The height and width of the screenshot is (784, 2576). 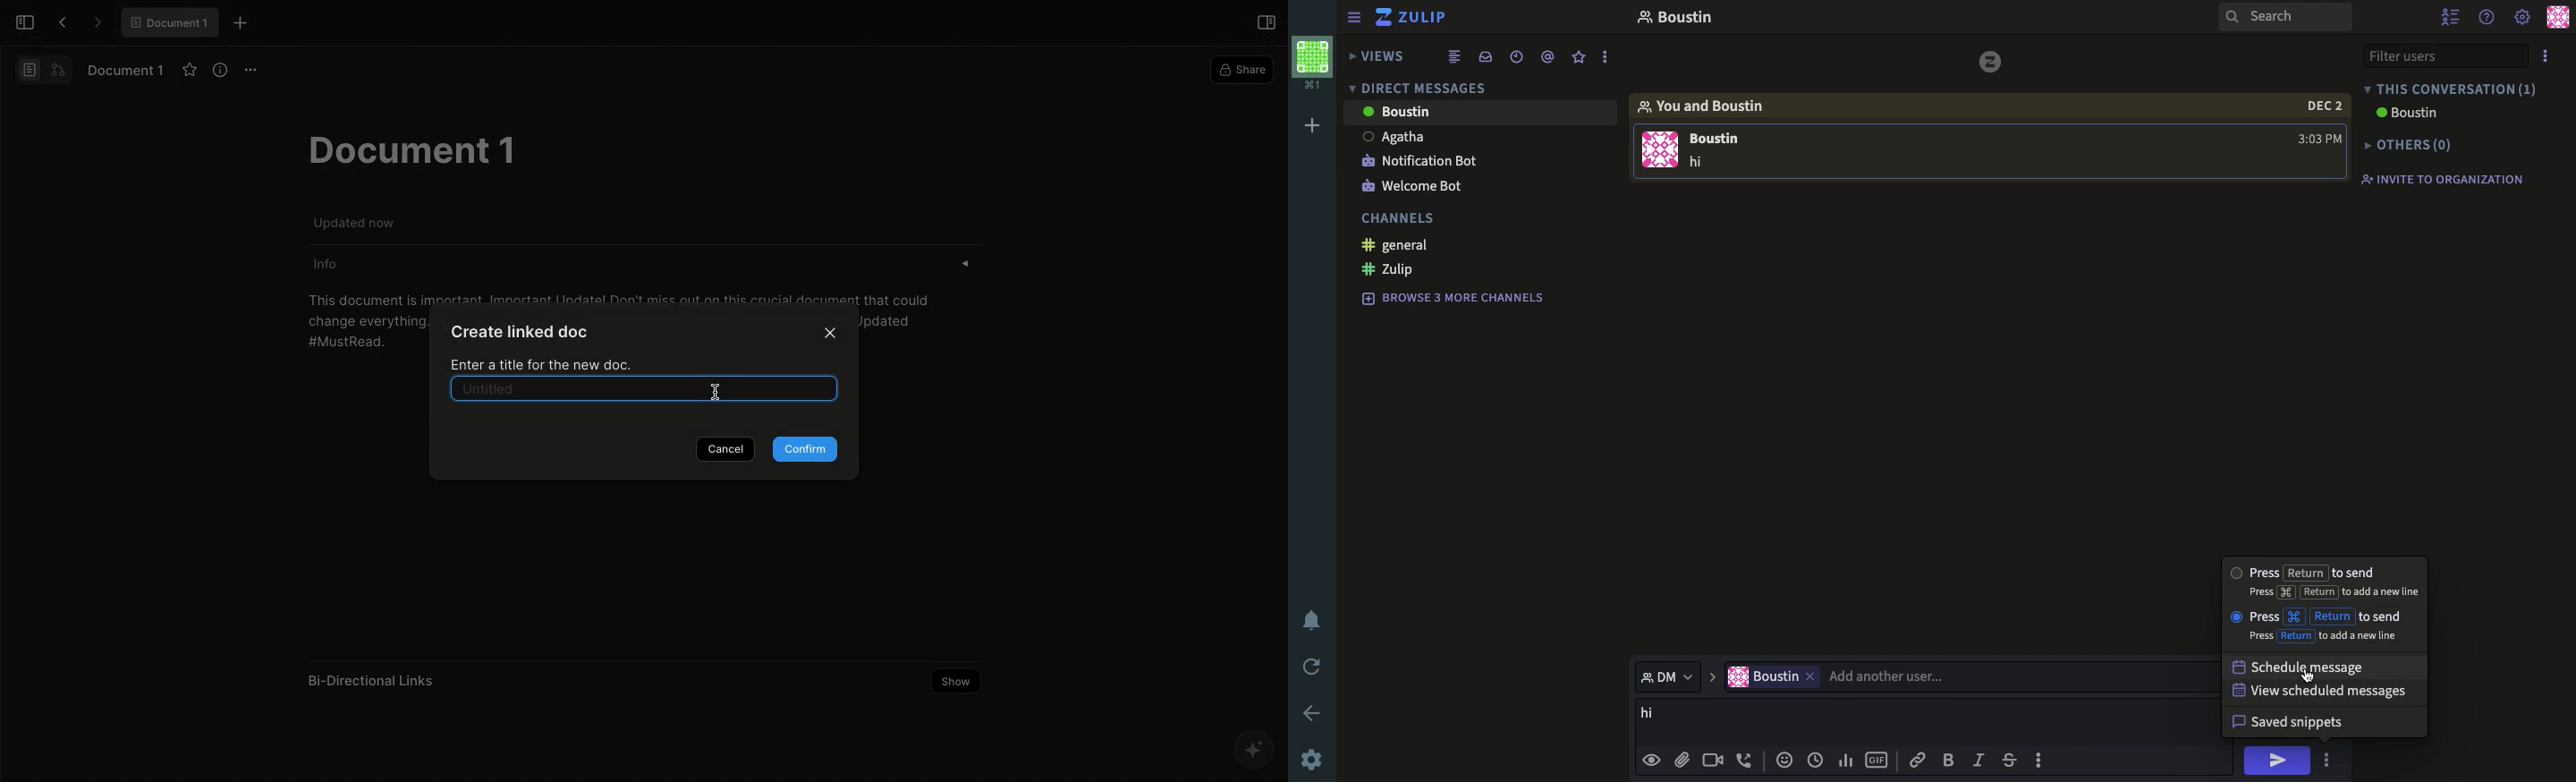 I want to click on user profile, so click(x=1659, y=149).